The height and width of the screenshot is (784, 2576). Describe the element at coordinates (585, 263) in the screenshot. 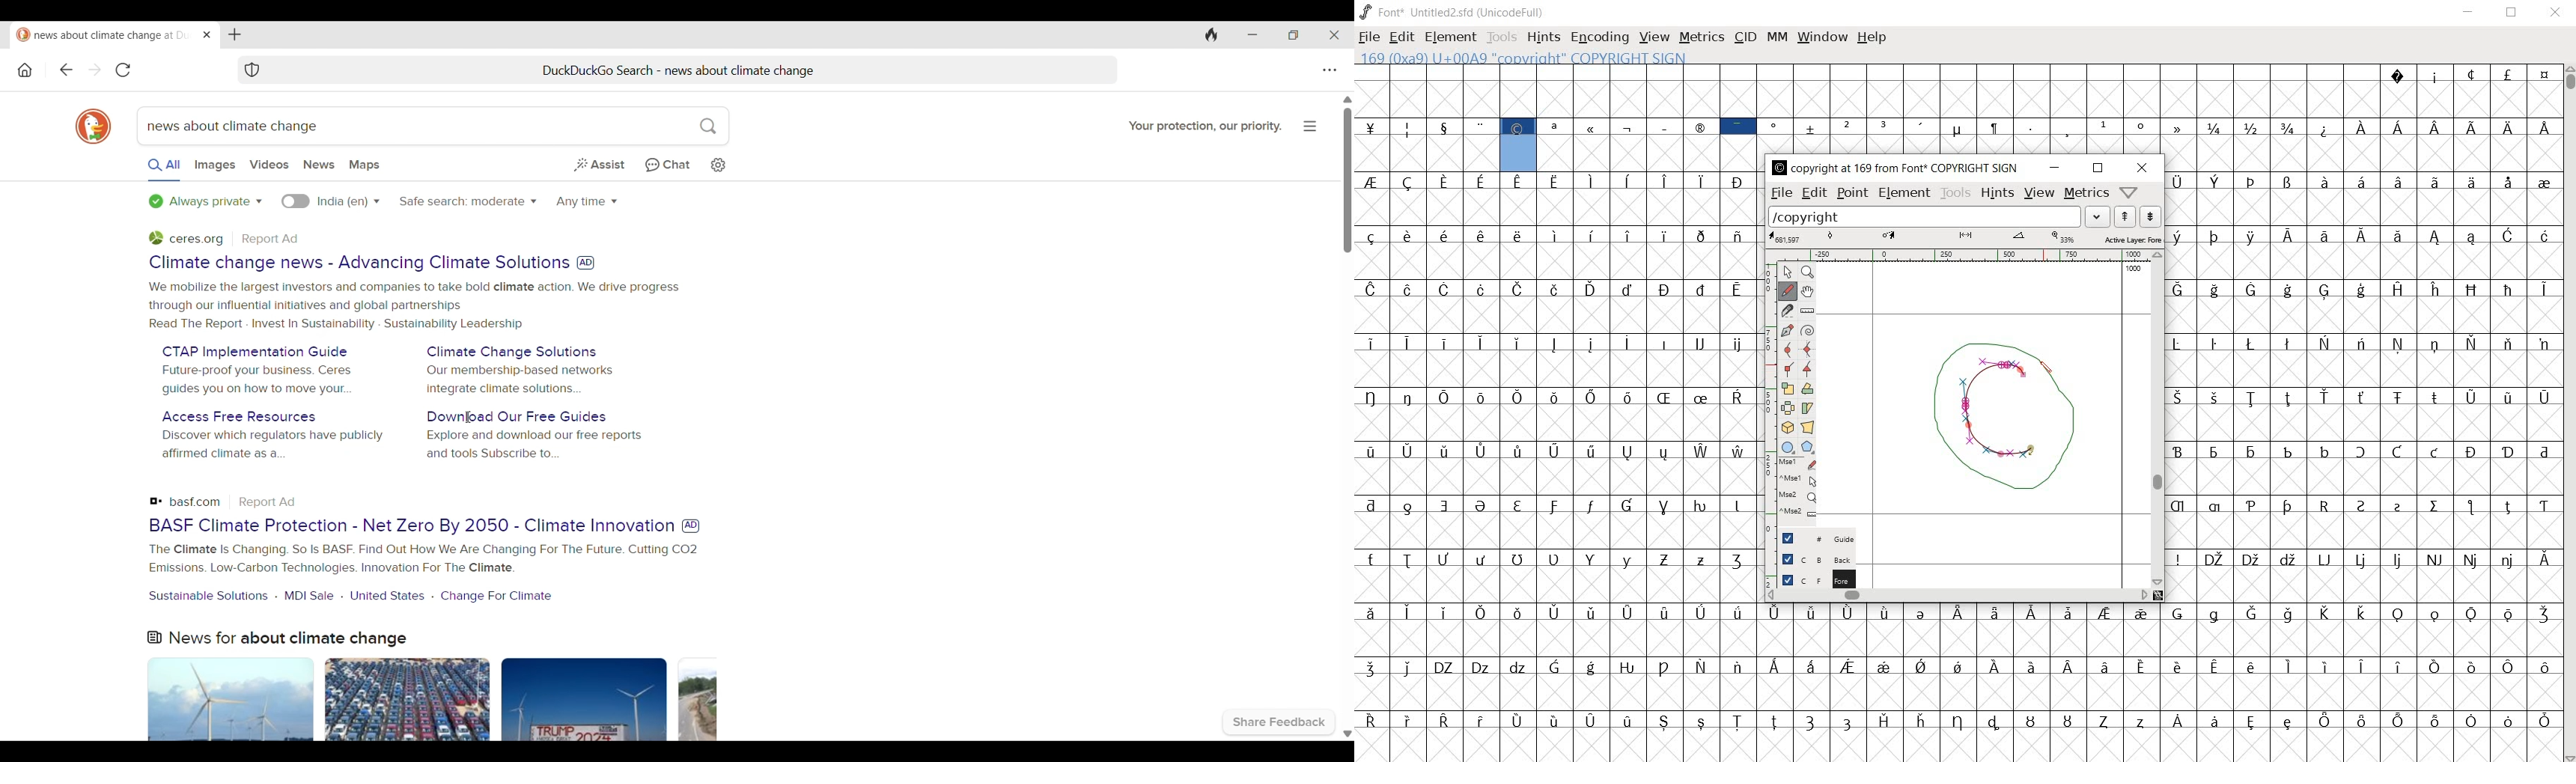

I see `ad` at that location.